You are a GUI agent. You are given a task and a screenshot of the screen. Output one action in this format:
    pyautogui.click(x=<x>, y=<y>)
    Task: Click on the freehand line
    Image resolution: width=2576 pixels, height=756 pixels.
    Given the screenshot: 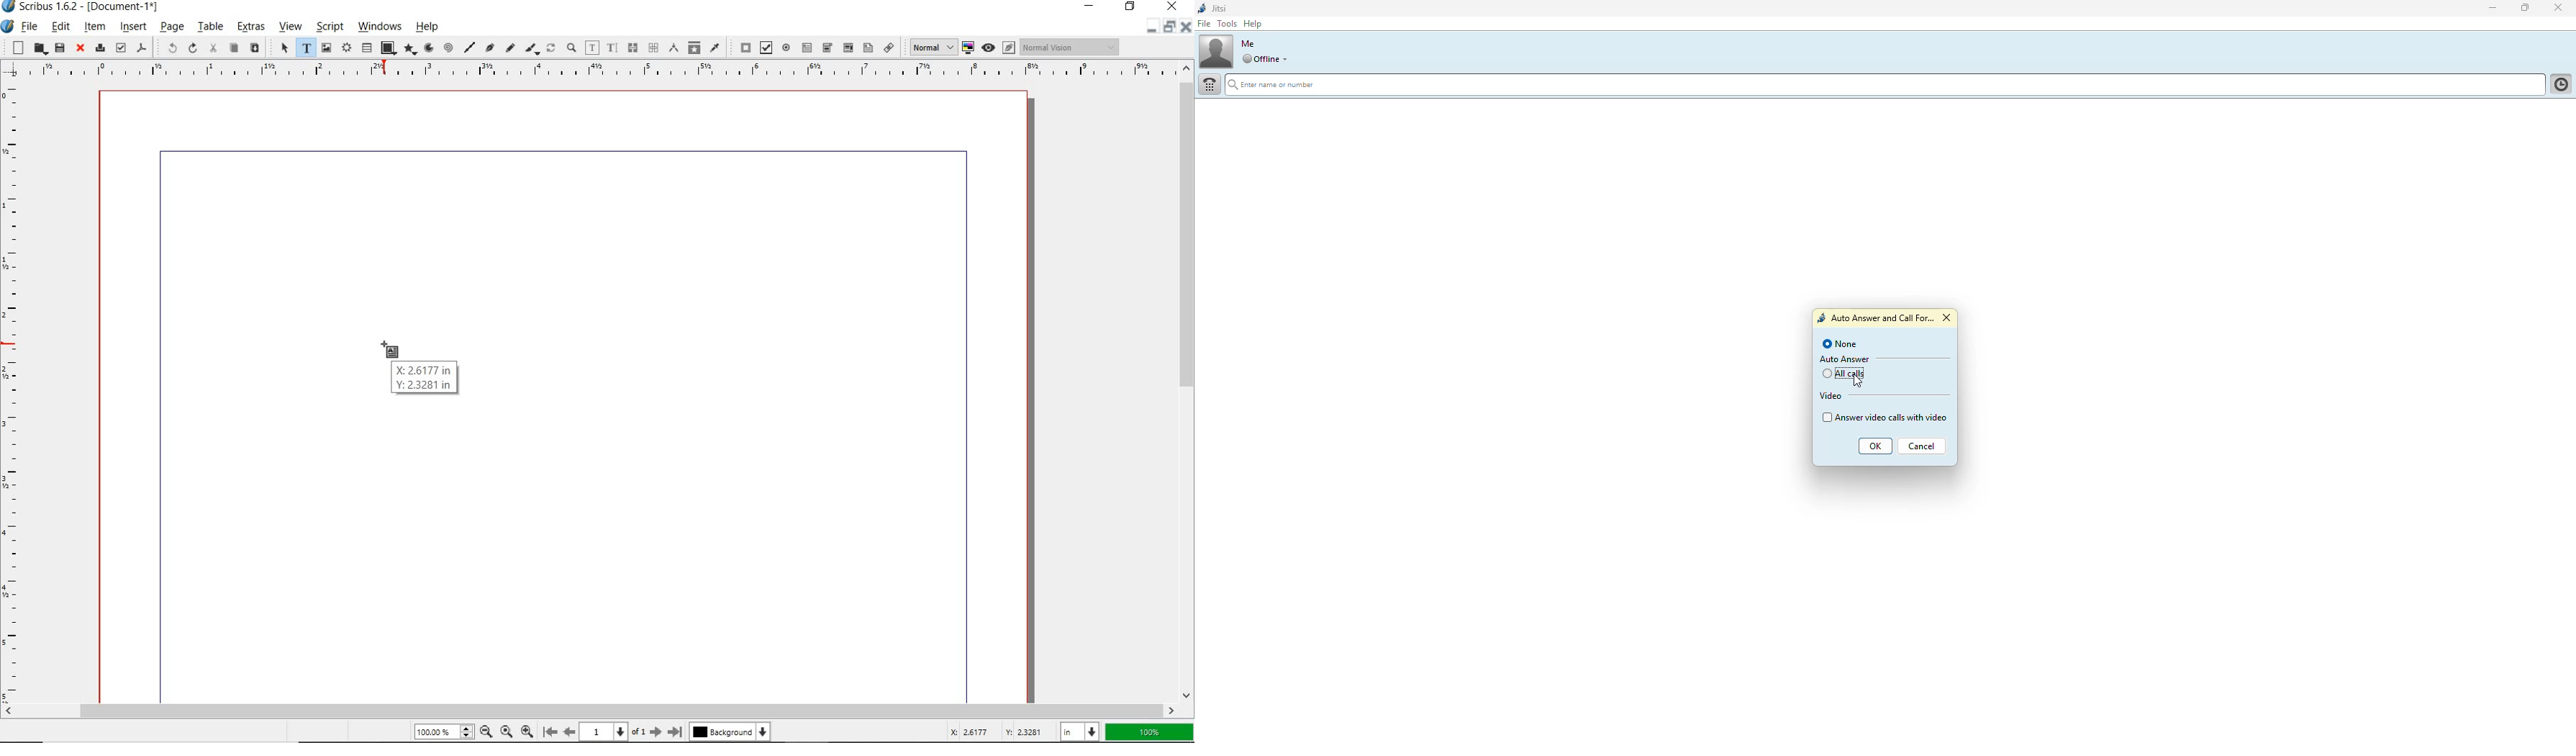 What is the action you would take?
    pyautogui.click(x=511, y=48)
    